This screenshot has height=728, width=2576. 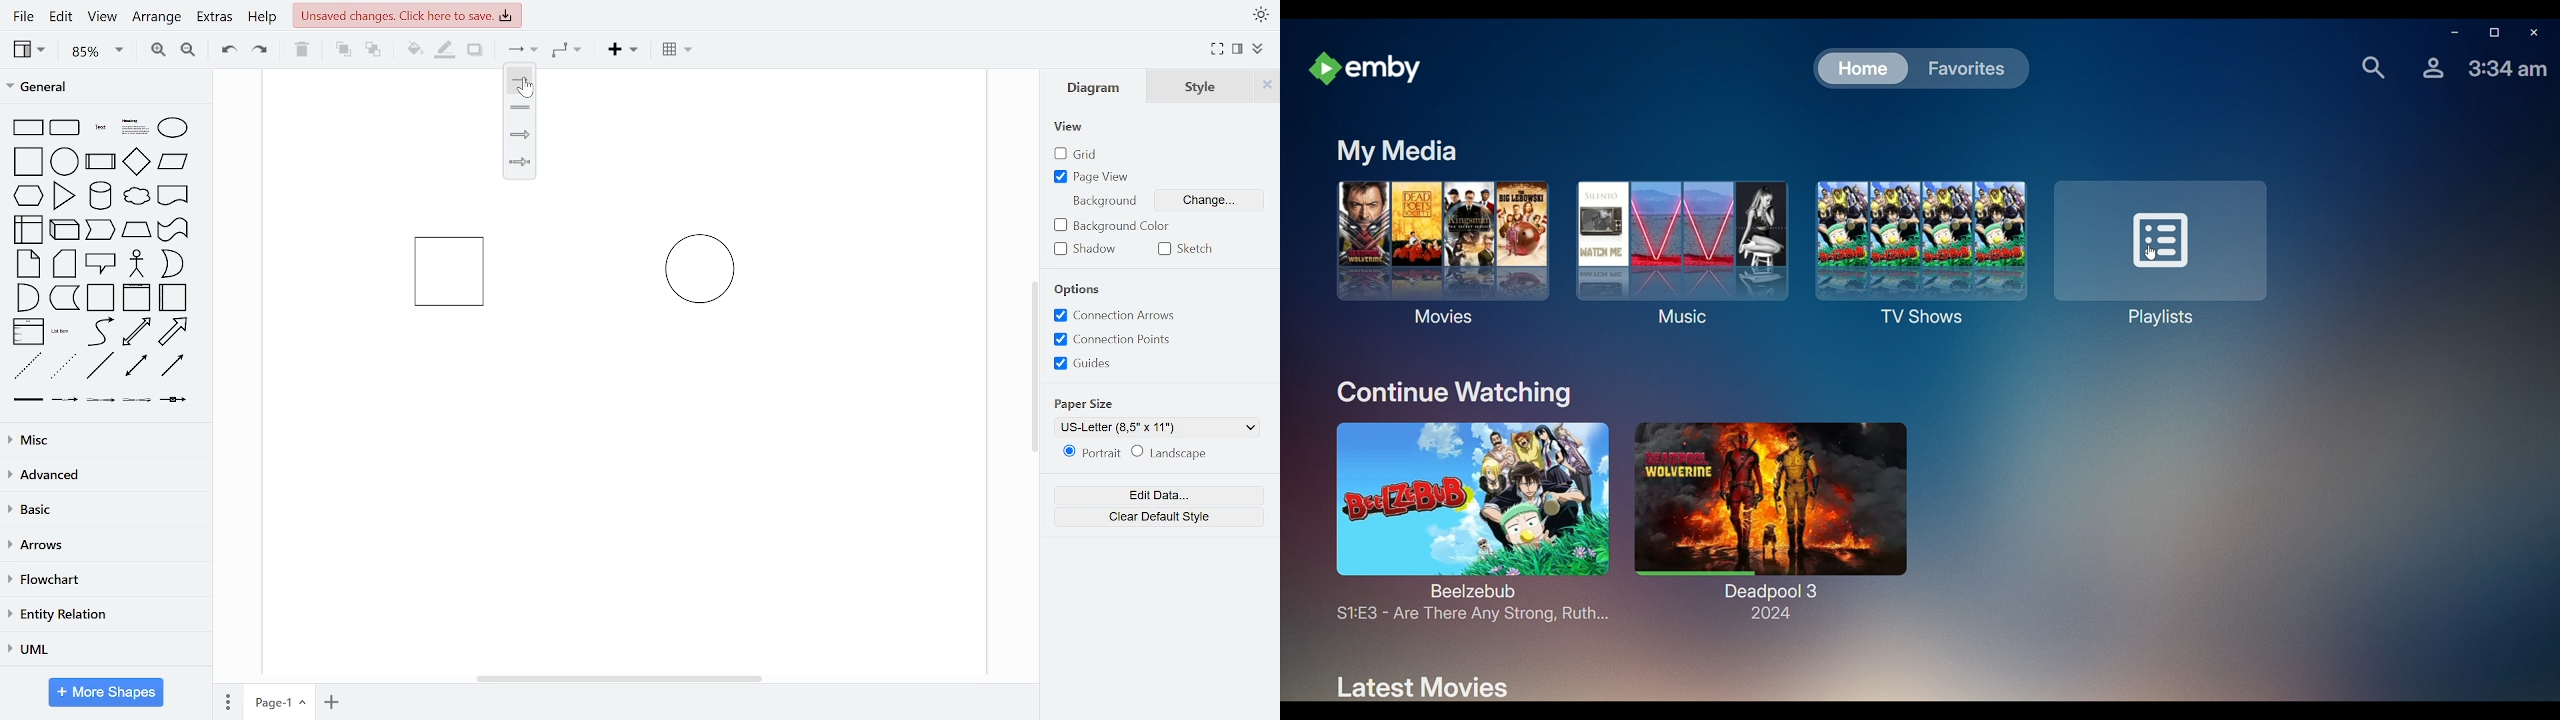 I want to click on advanced, so click(x=102, y=474).